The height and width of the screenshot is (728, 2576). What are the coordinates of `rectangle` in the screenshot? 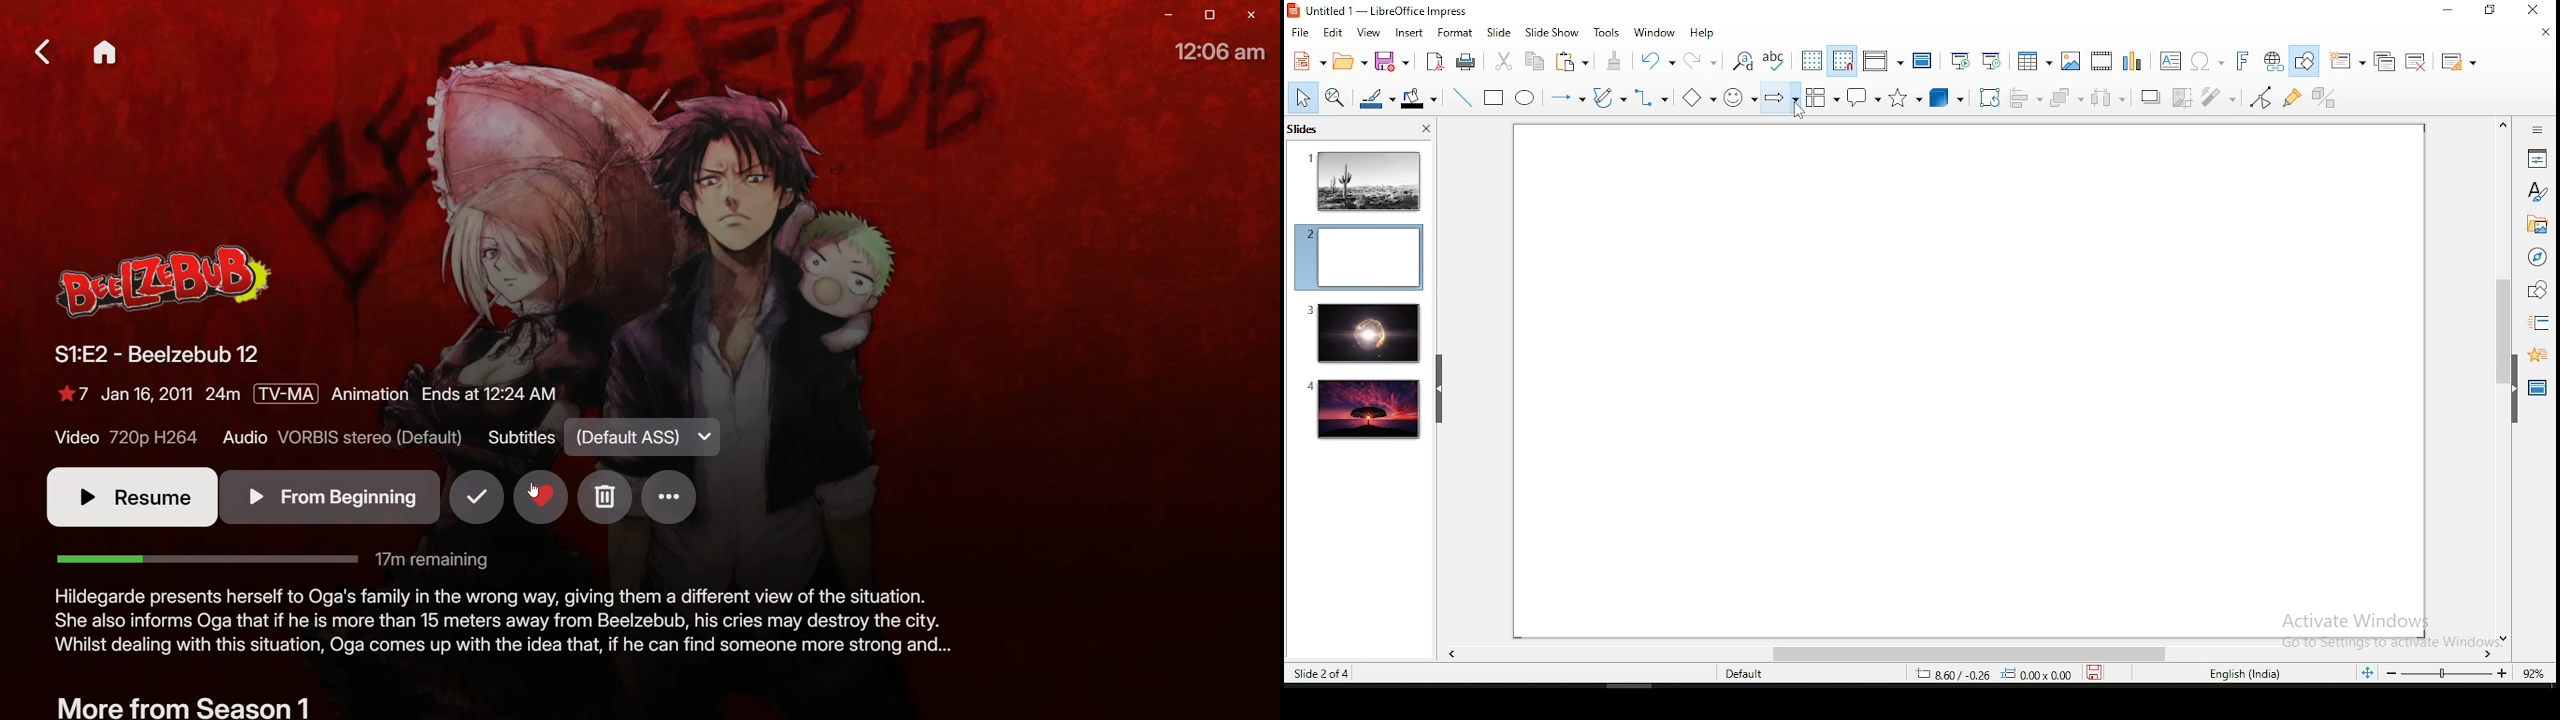 It's located at (1495, 99).